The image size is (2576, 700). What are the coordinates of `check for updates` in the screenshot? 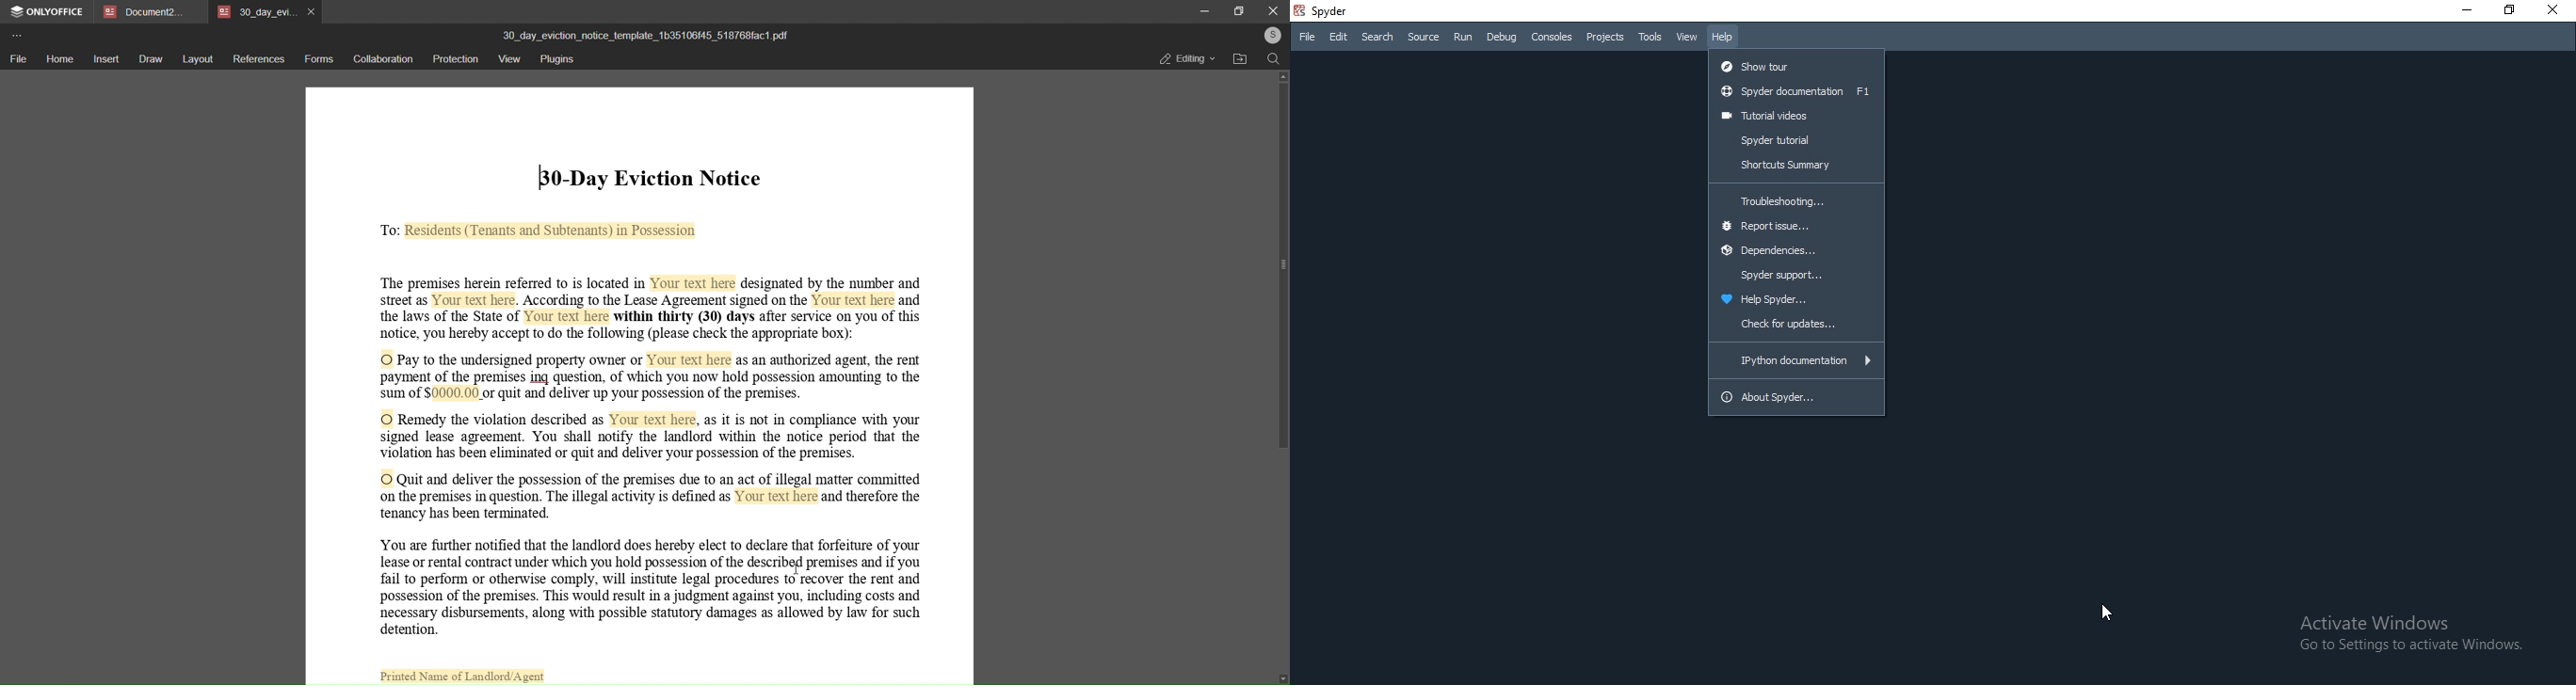 It's located at (1795, 326).